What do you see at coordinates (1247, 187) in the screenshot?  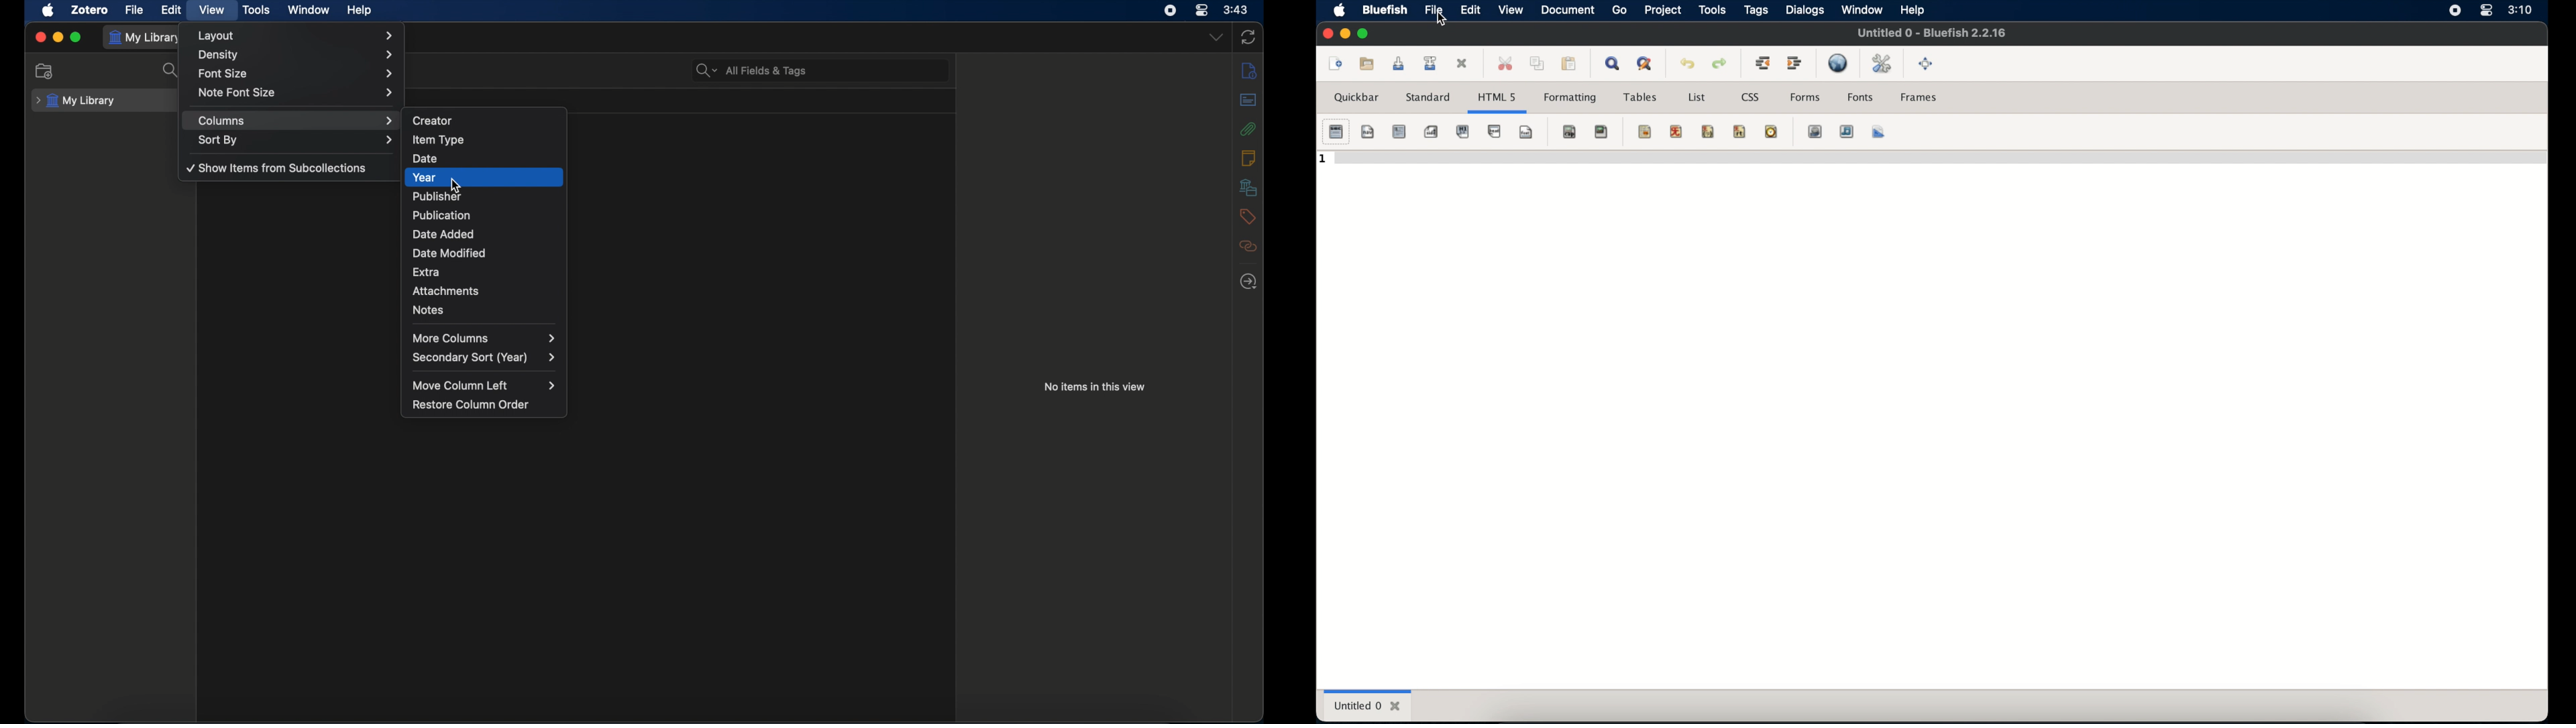 I see `libraries` at bounding box center [1247, 187].